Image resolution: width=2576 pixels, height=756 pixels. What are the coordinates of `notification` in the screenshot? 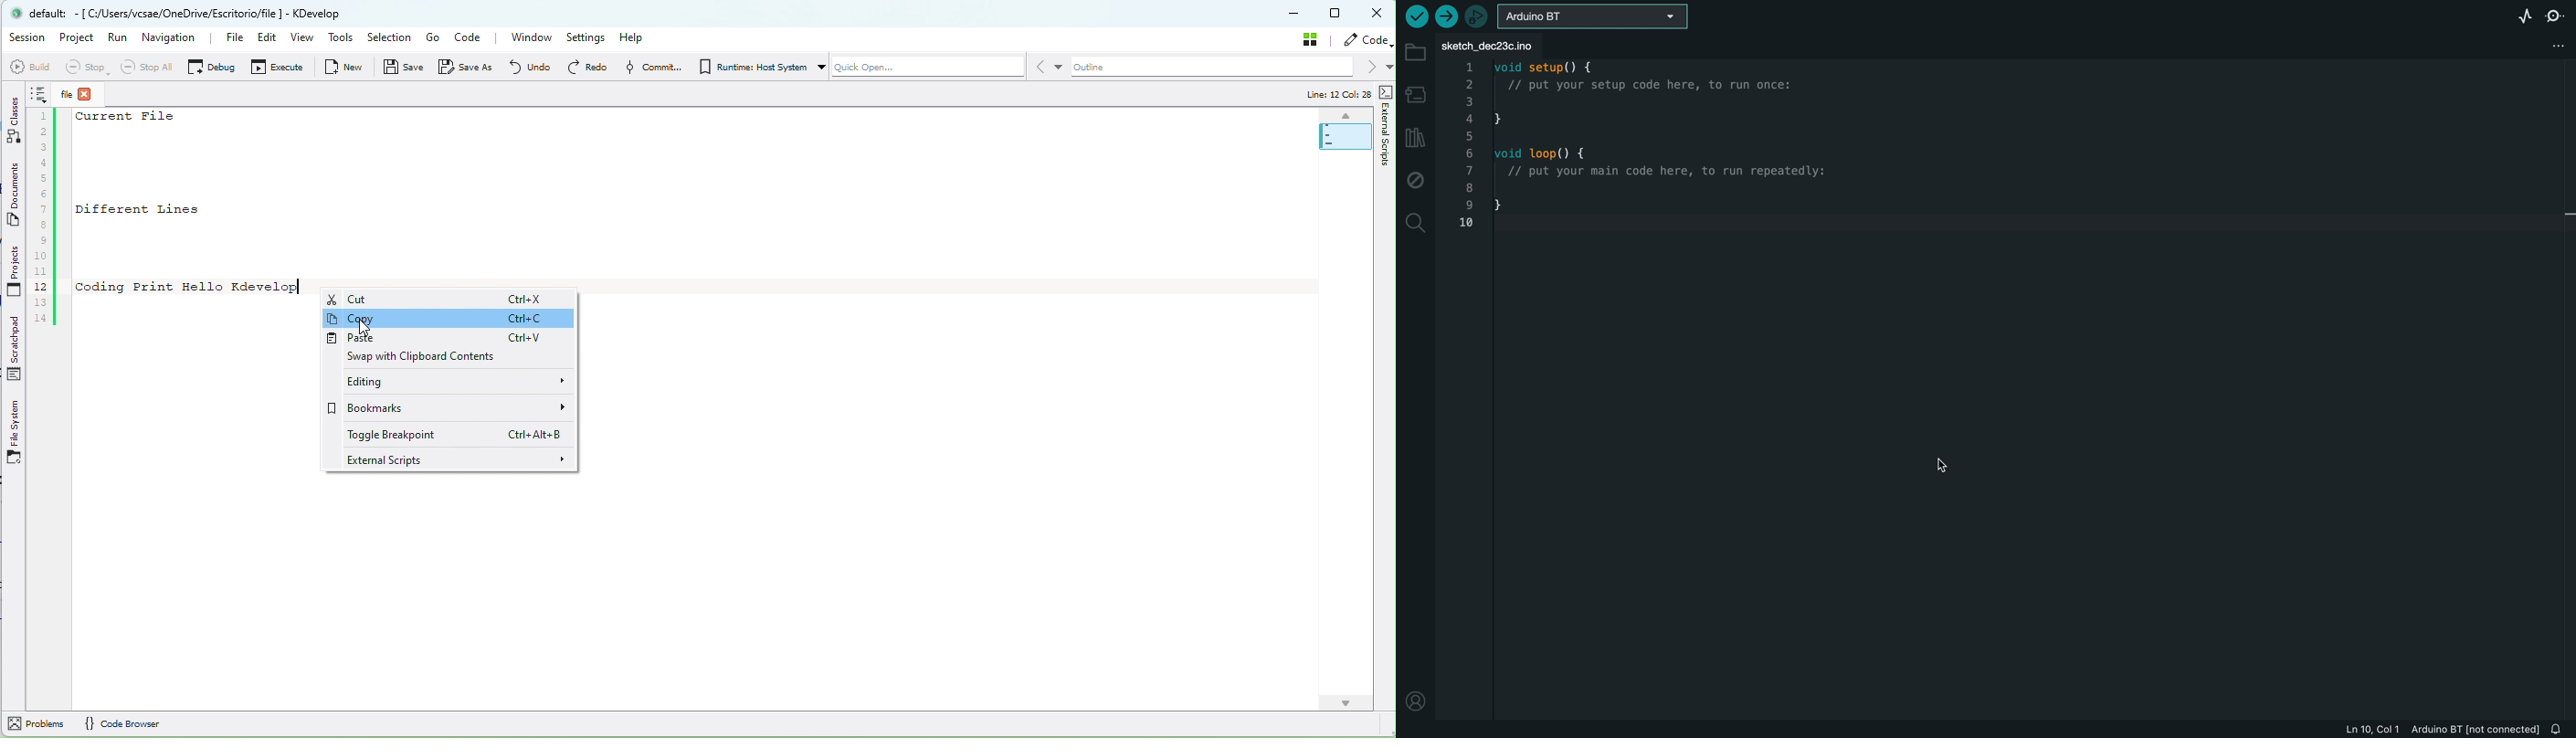 It's located at (2558, 729).